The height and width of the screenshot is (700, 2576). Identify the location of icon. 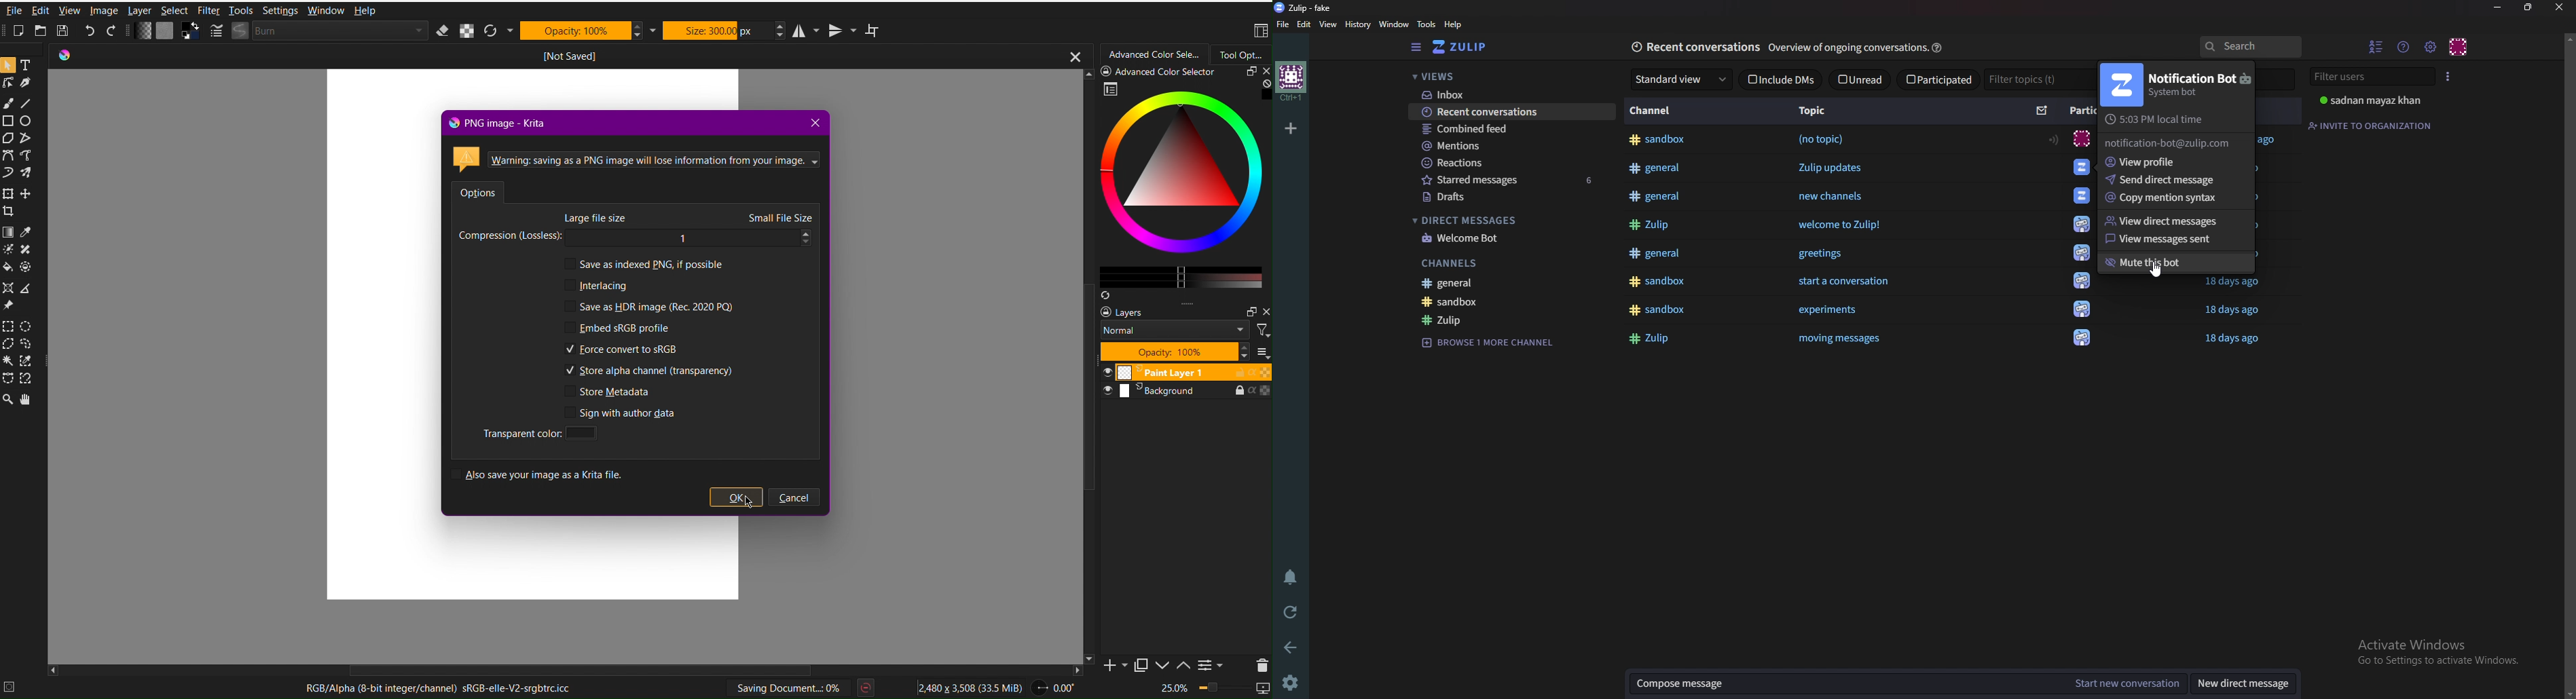
(2081, 168).